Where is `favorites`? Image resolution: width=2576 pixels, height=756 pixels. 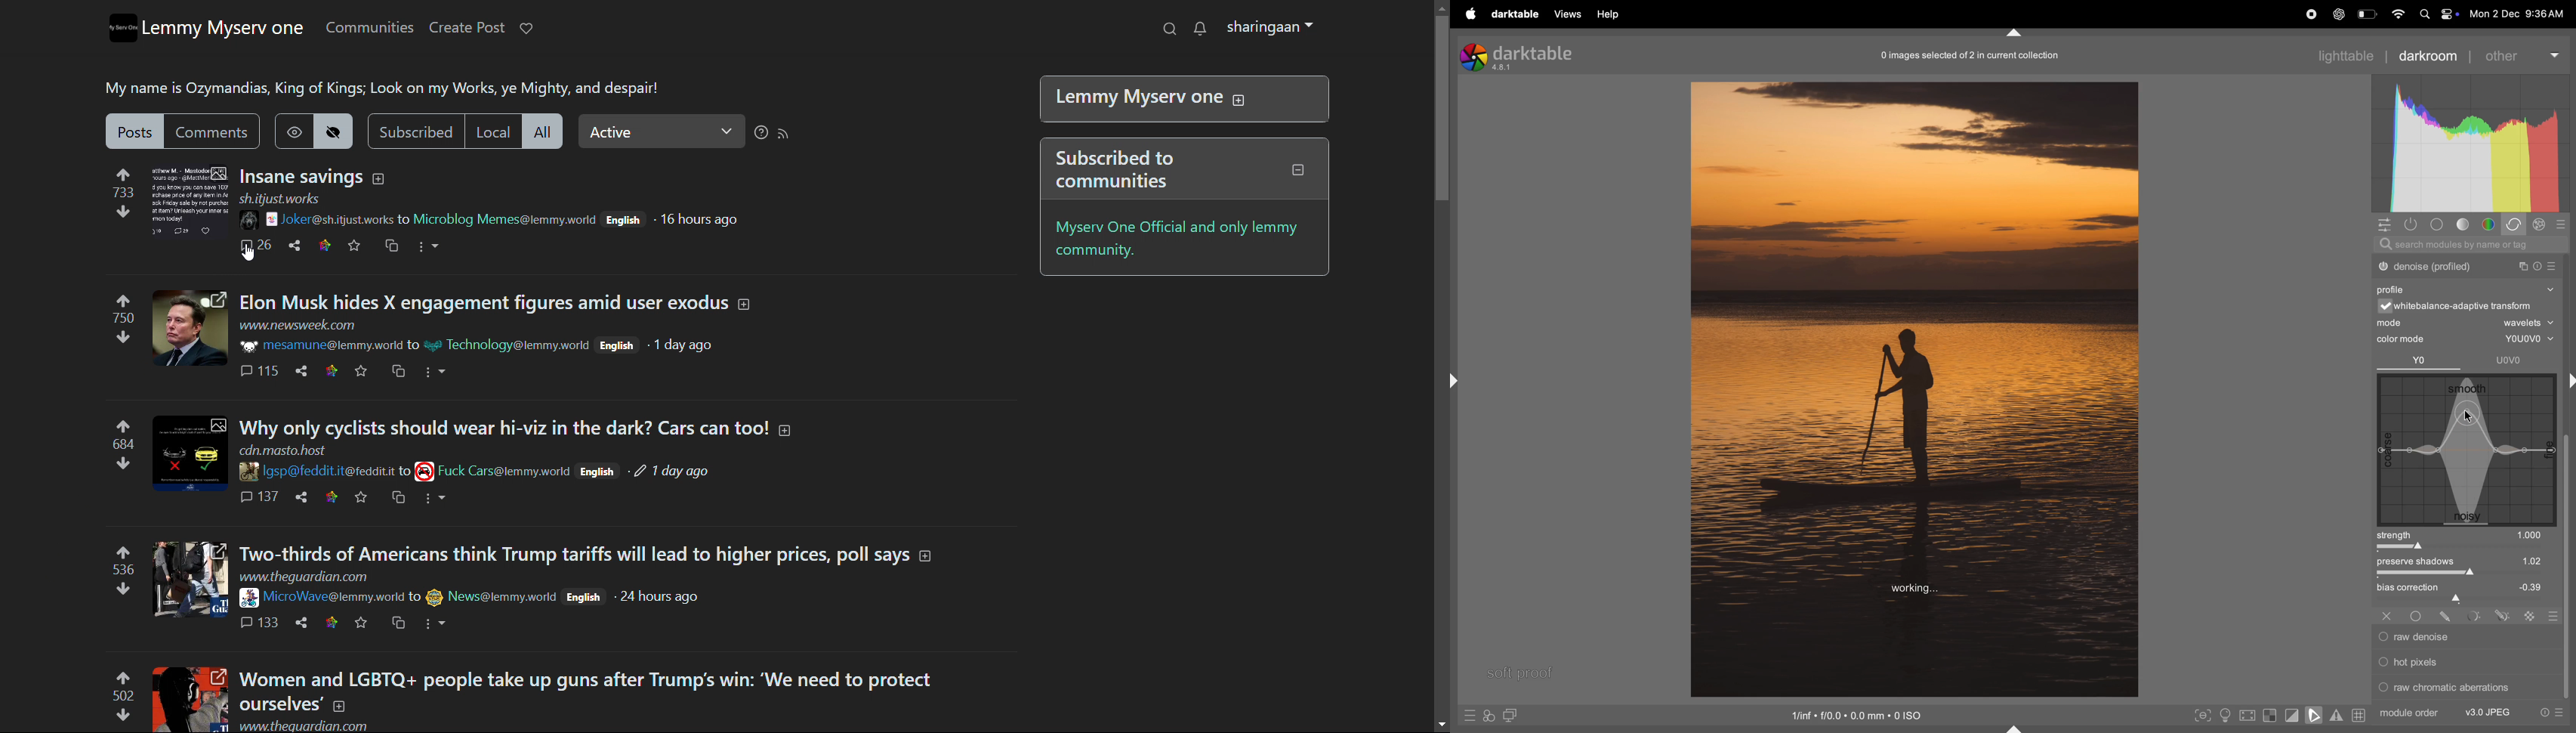
favorites is located at coordinates (354, 246).